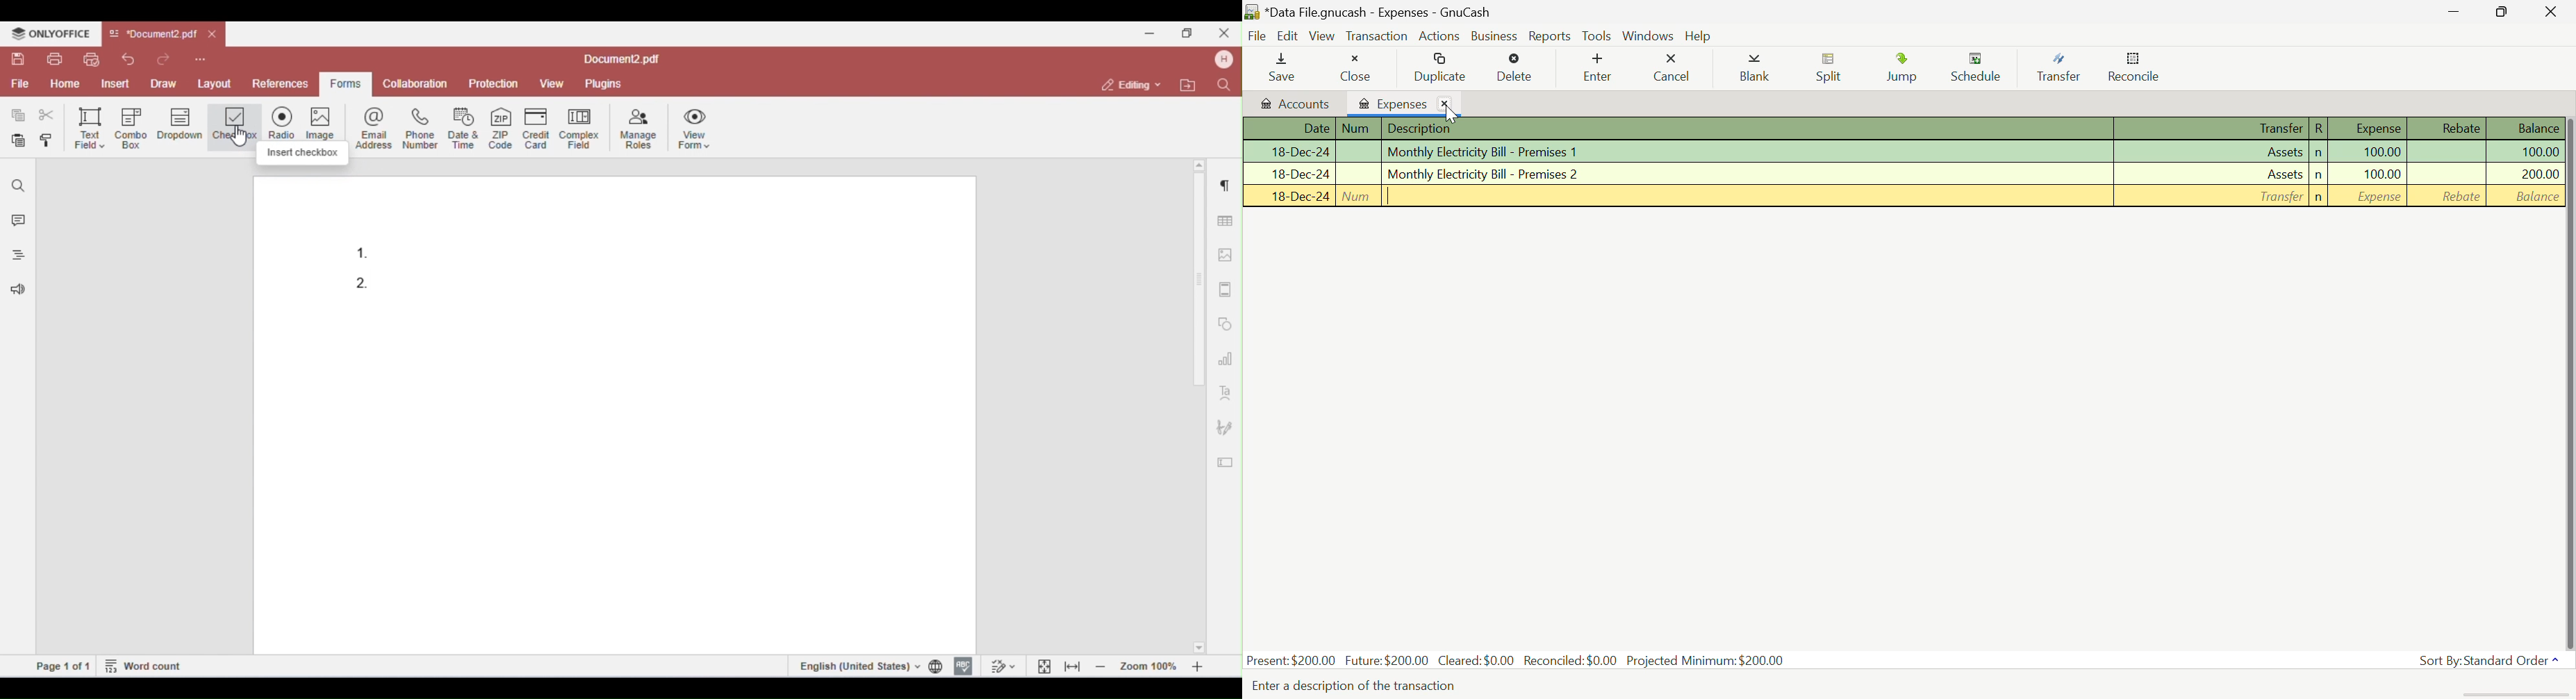 The height and width of the screenshot is (700, 2576). What do you see at coordinates (1904, 153) in the screenshot?
I see `Monthly Electricity Bill - Premises 1` at bounding box center [1904, 153].